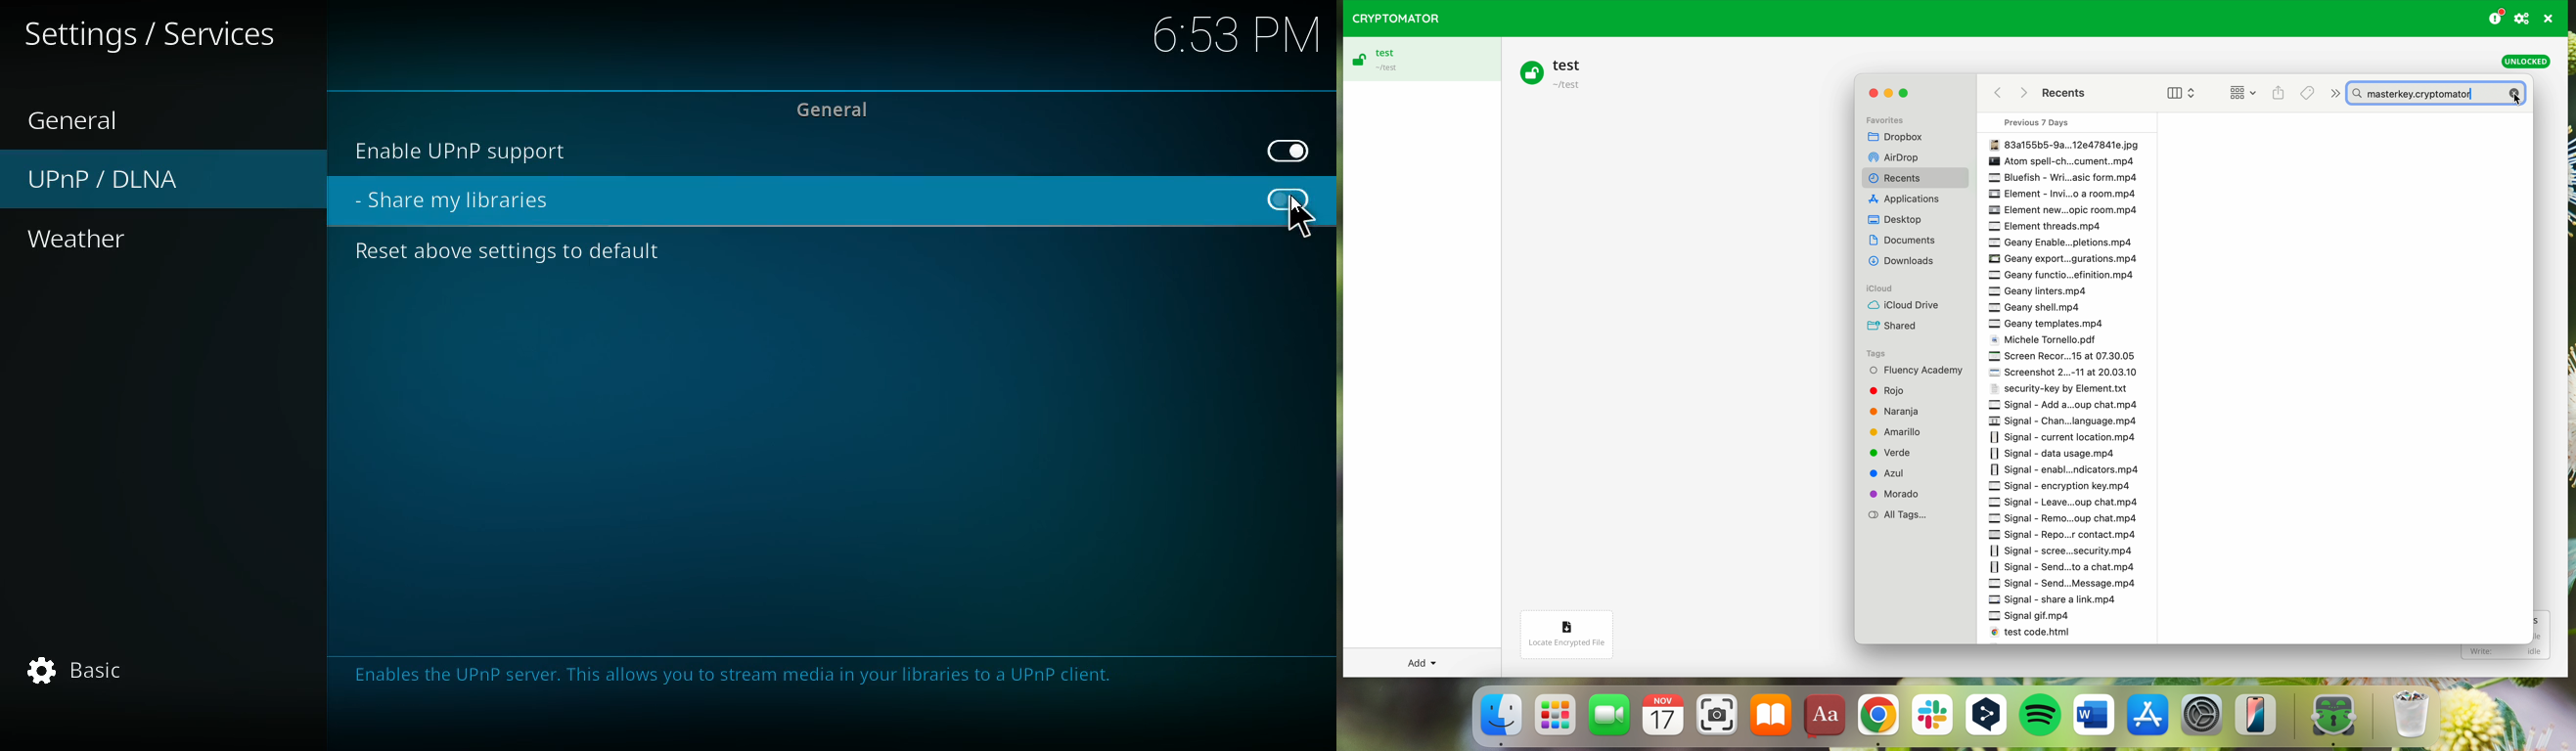  I want to click on general, so click(85, 115).